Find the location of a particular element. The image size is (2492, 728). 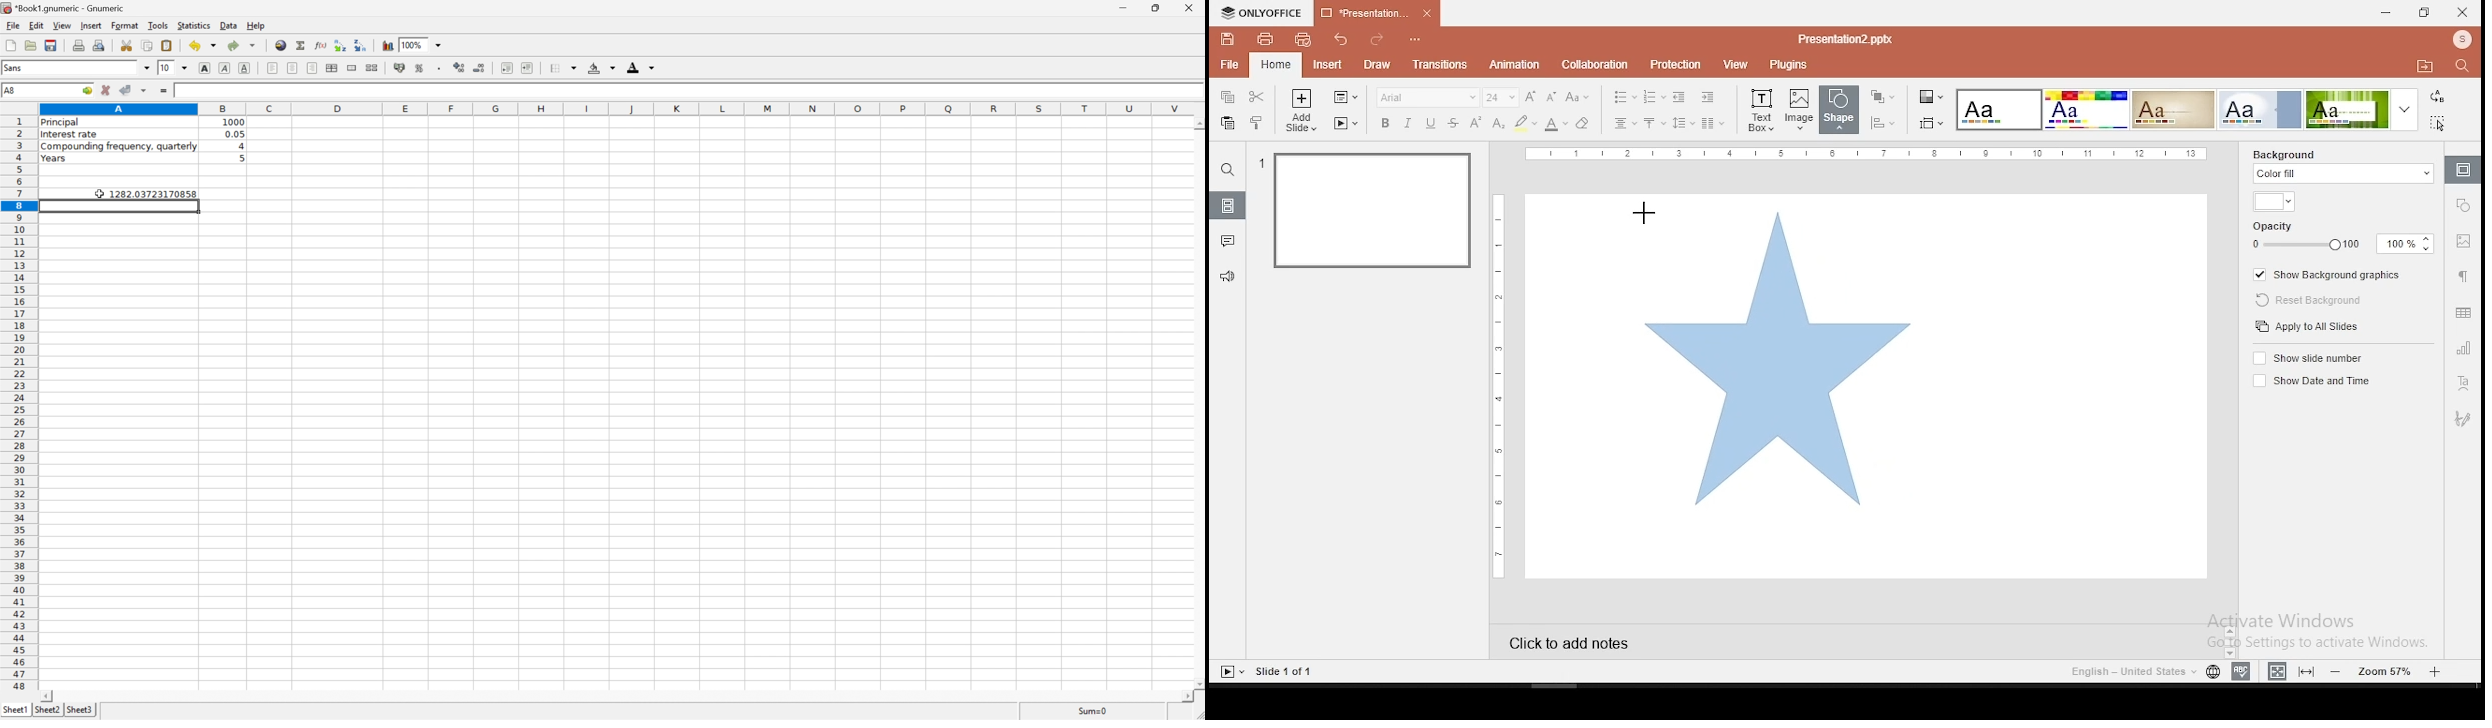

slide settings is located at coordinates (2461, 170).